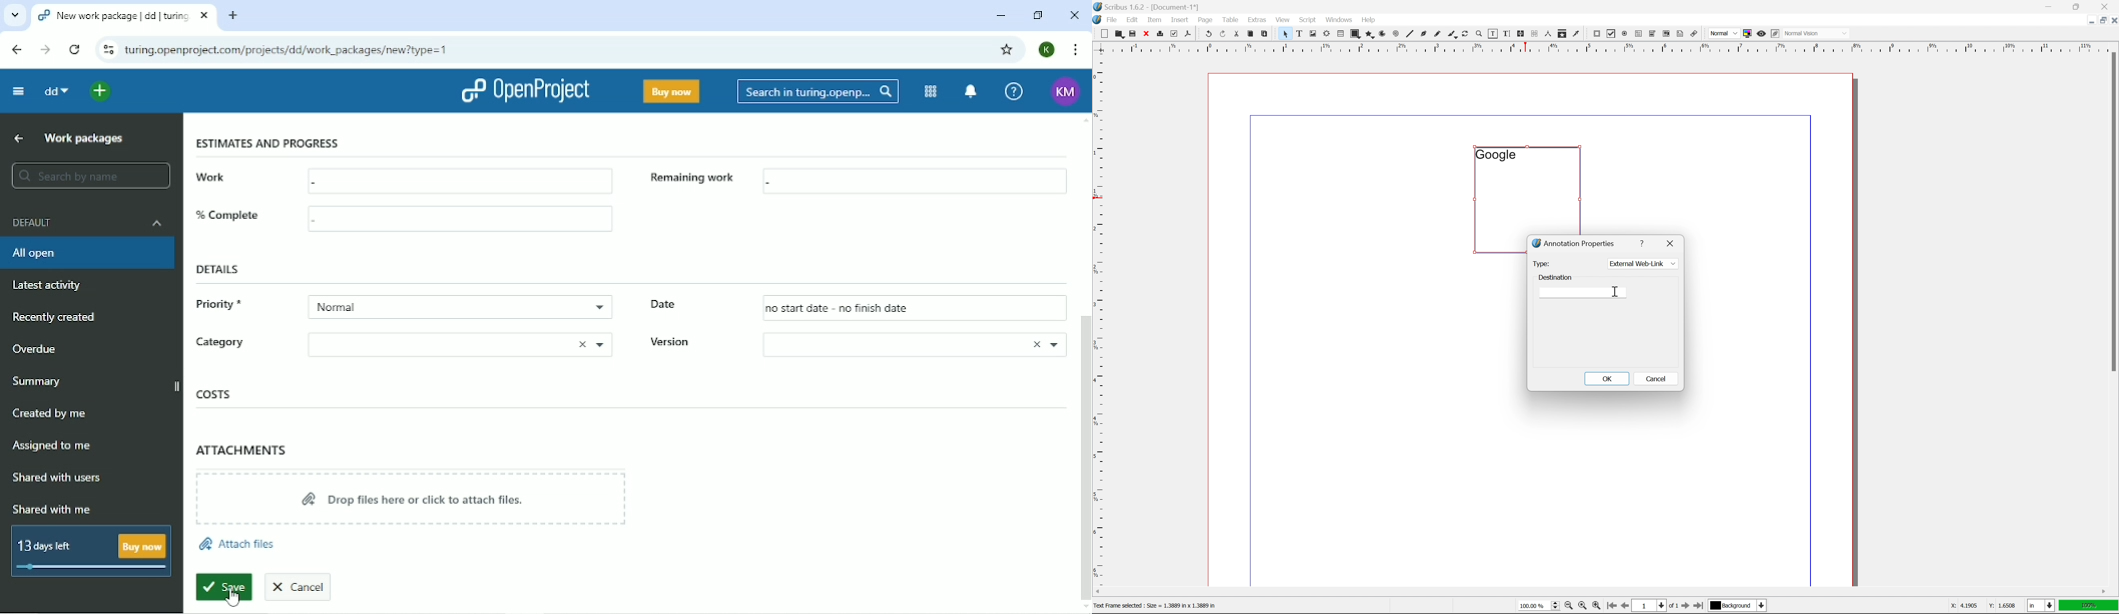 The height and width of the screenshot is (616, 2128). What do you see at coordinates (113, 17) in the screenshot?
I see `New work package | dd | turing` at bounding box center [113, 17].